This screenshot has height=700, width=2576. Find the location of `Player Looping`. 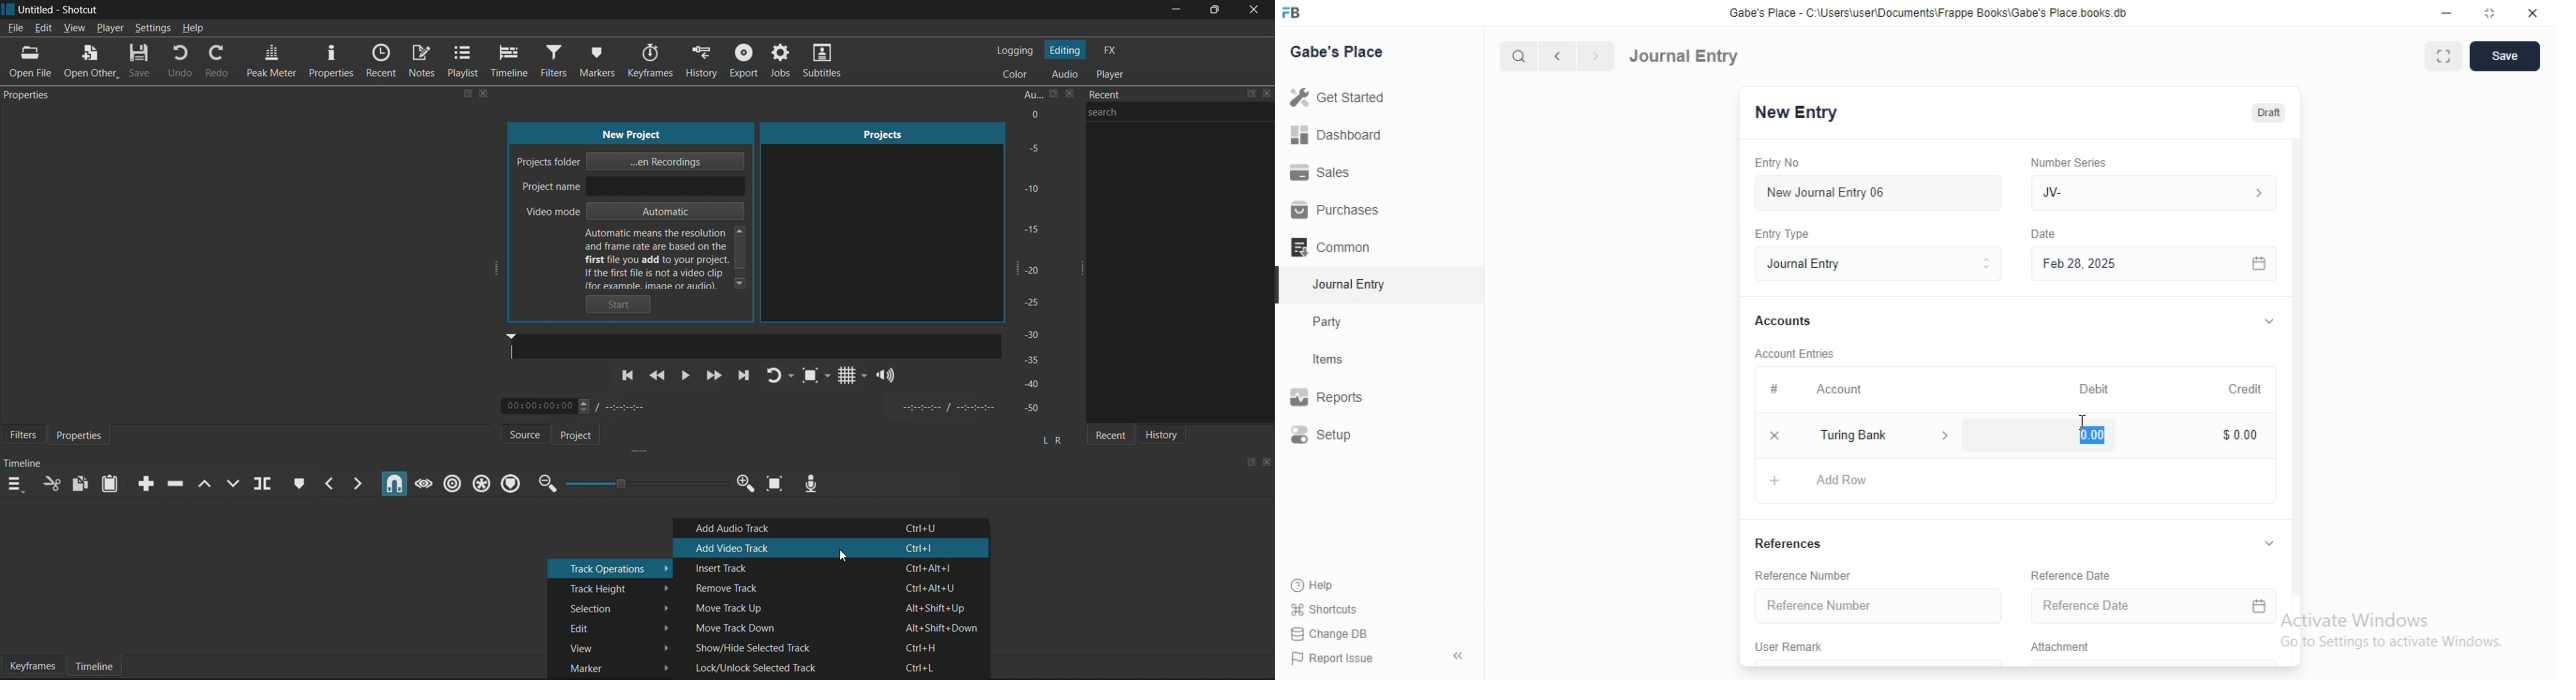

Player Looping is located at coordinates (781, 377).